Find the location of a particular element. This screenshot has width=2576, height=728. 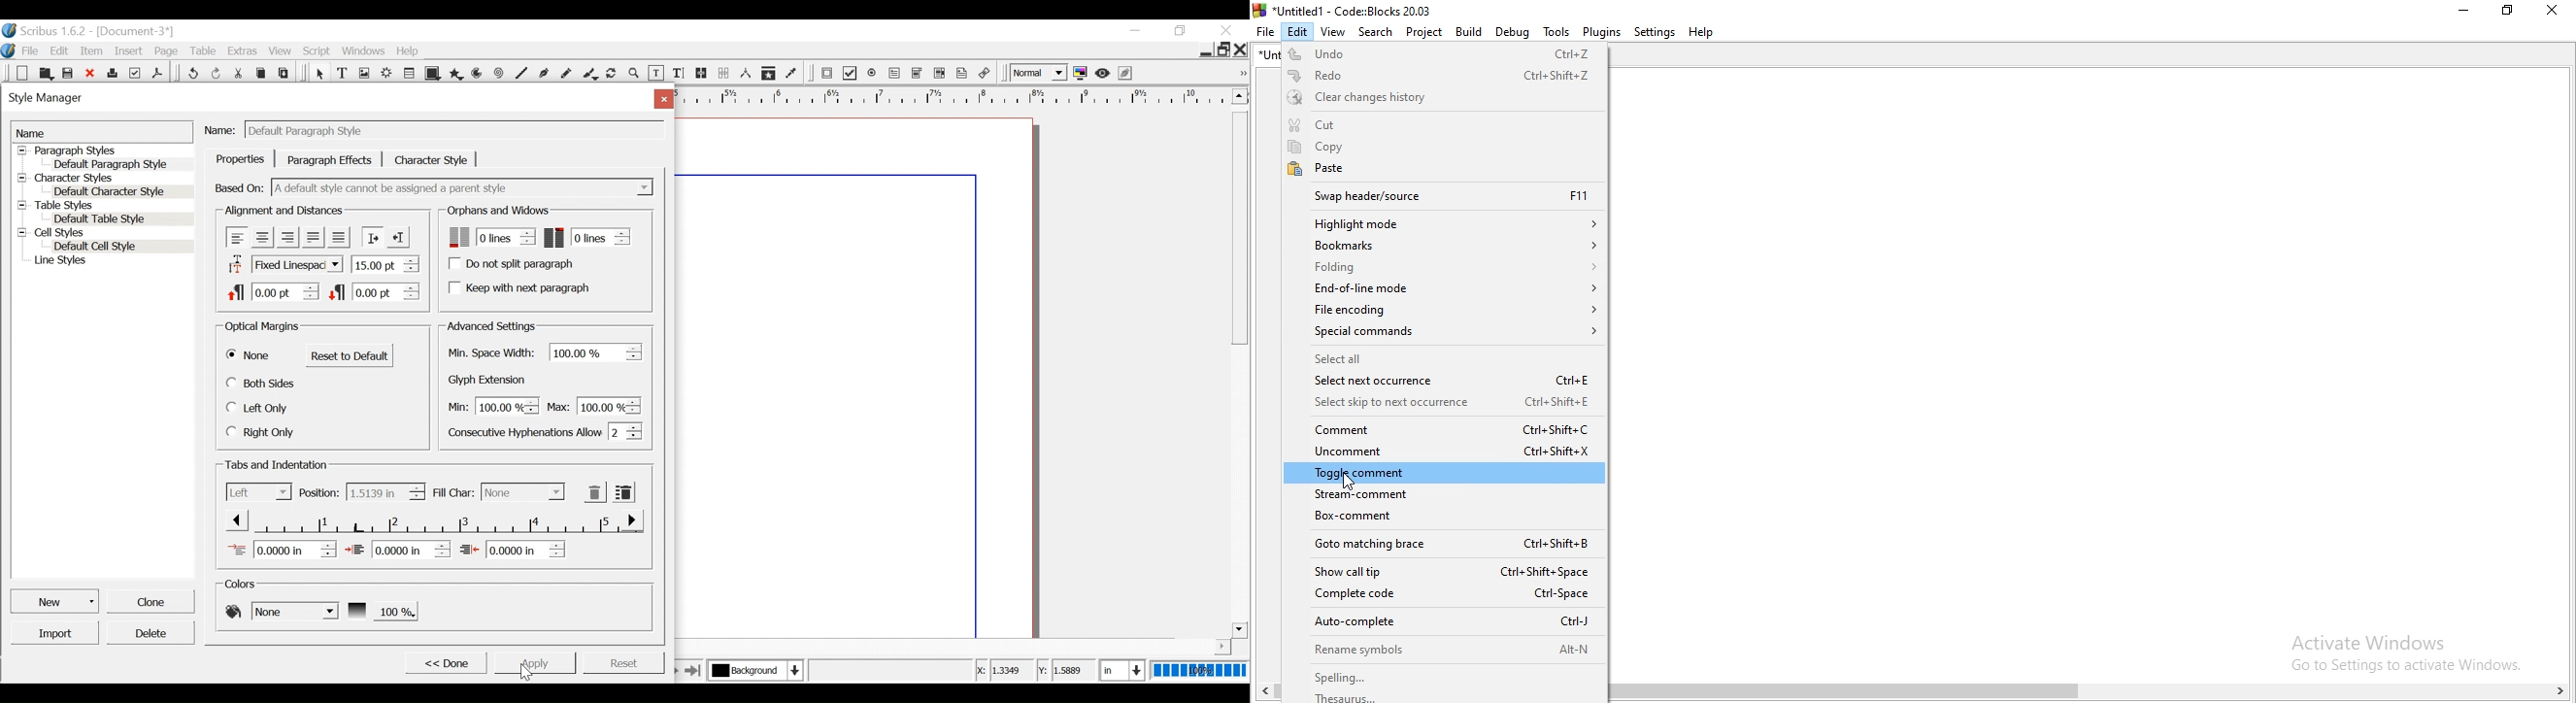

Build  is located at coordinates (1468, 31).